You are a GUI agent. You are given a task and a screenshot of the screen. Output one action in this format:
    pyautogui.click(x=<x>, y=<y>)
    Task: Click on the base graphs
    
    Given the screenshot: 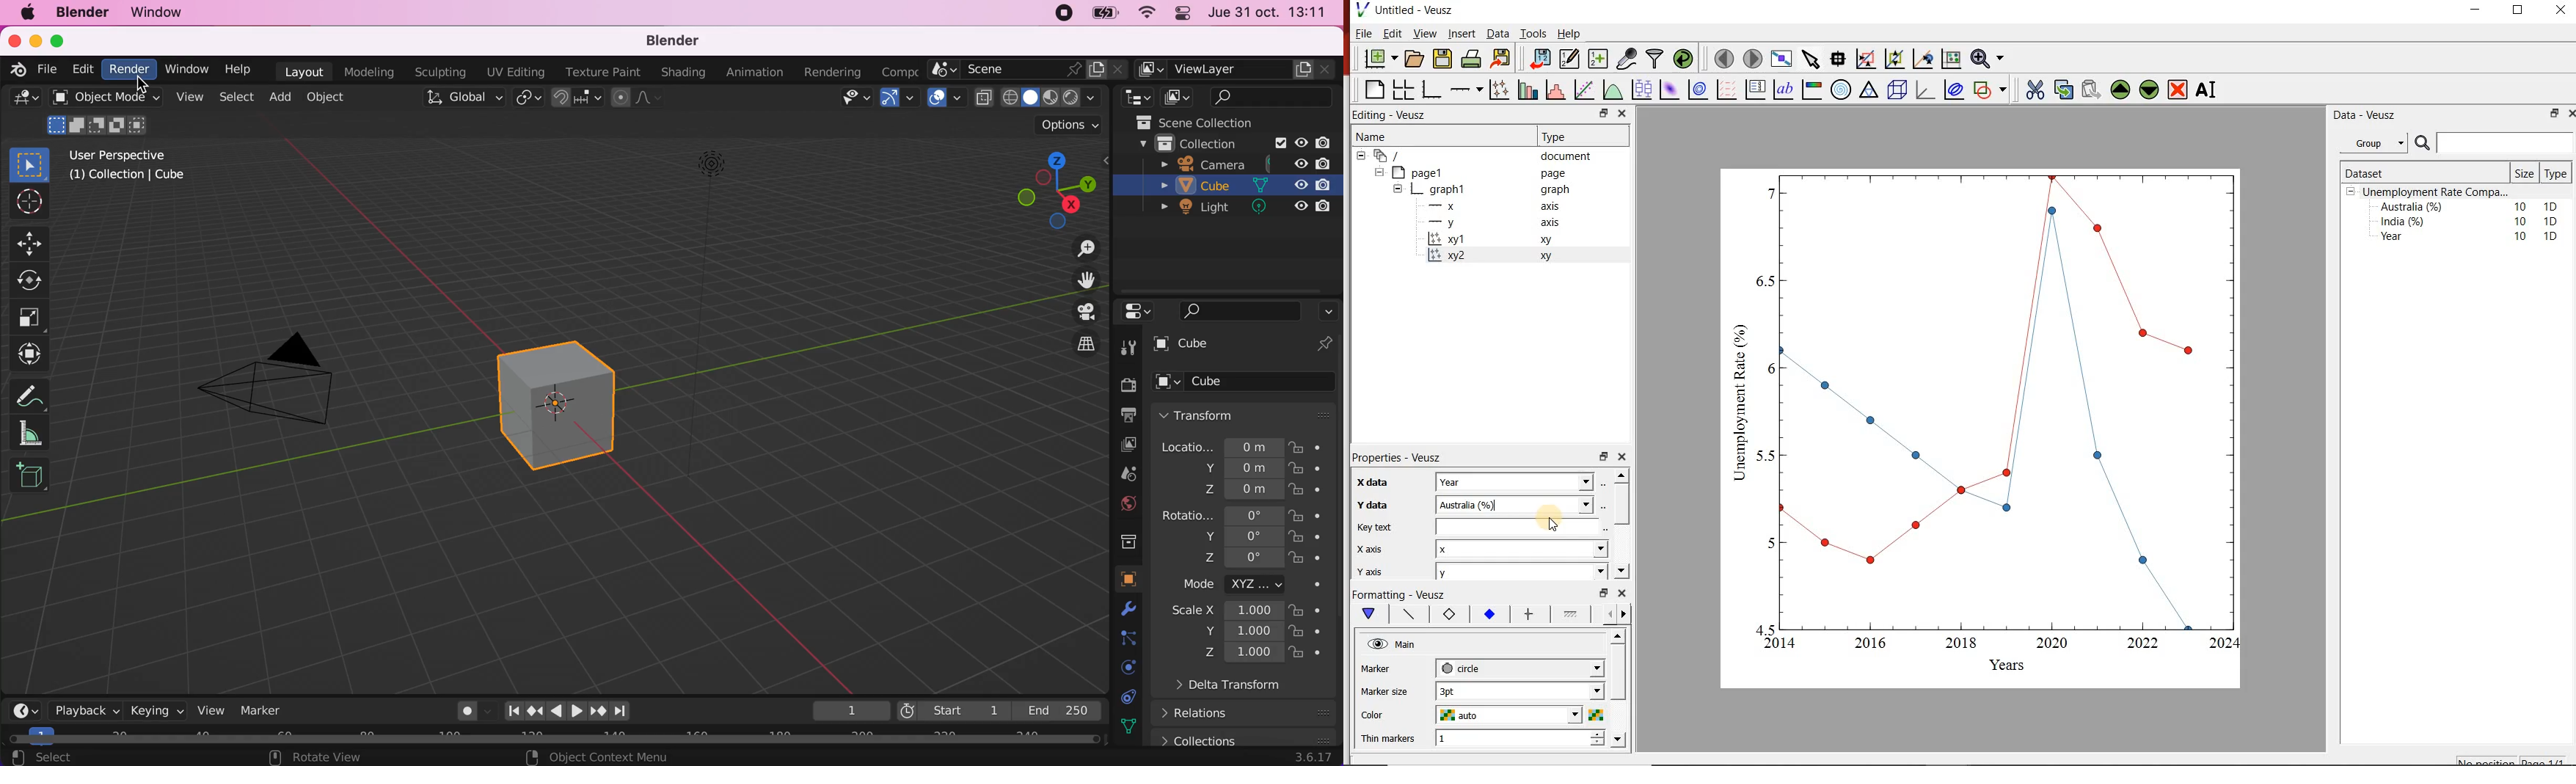 What is the action you would take?
    pyautogui.click(x=1432, y=90)
    